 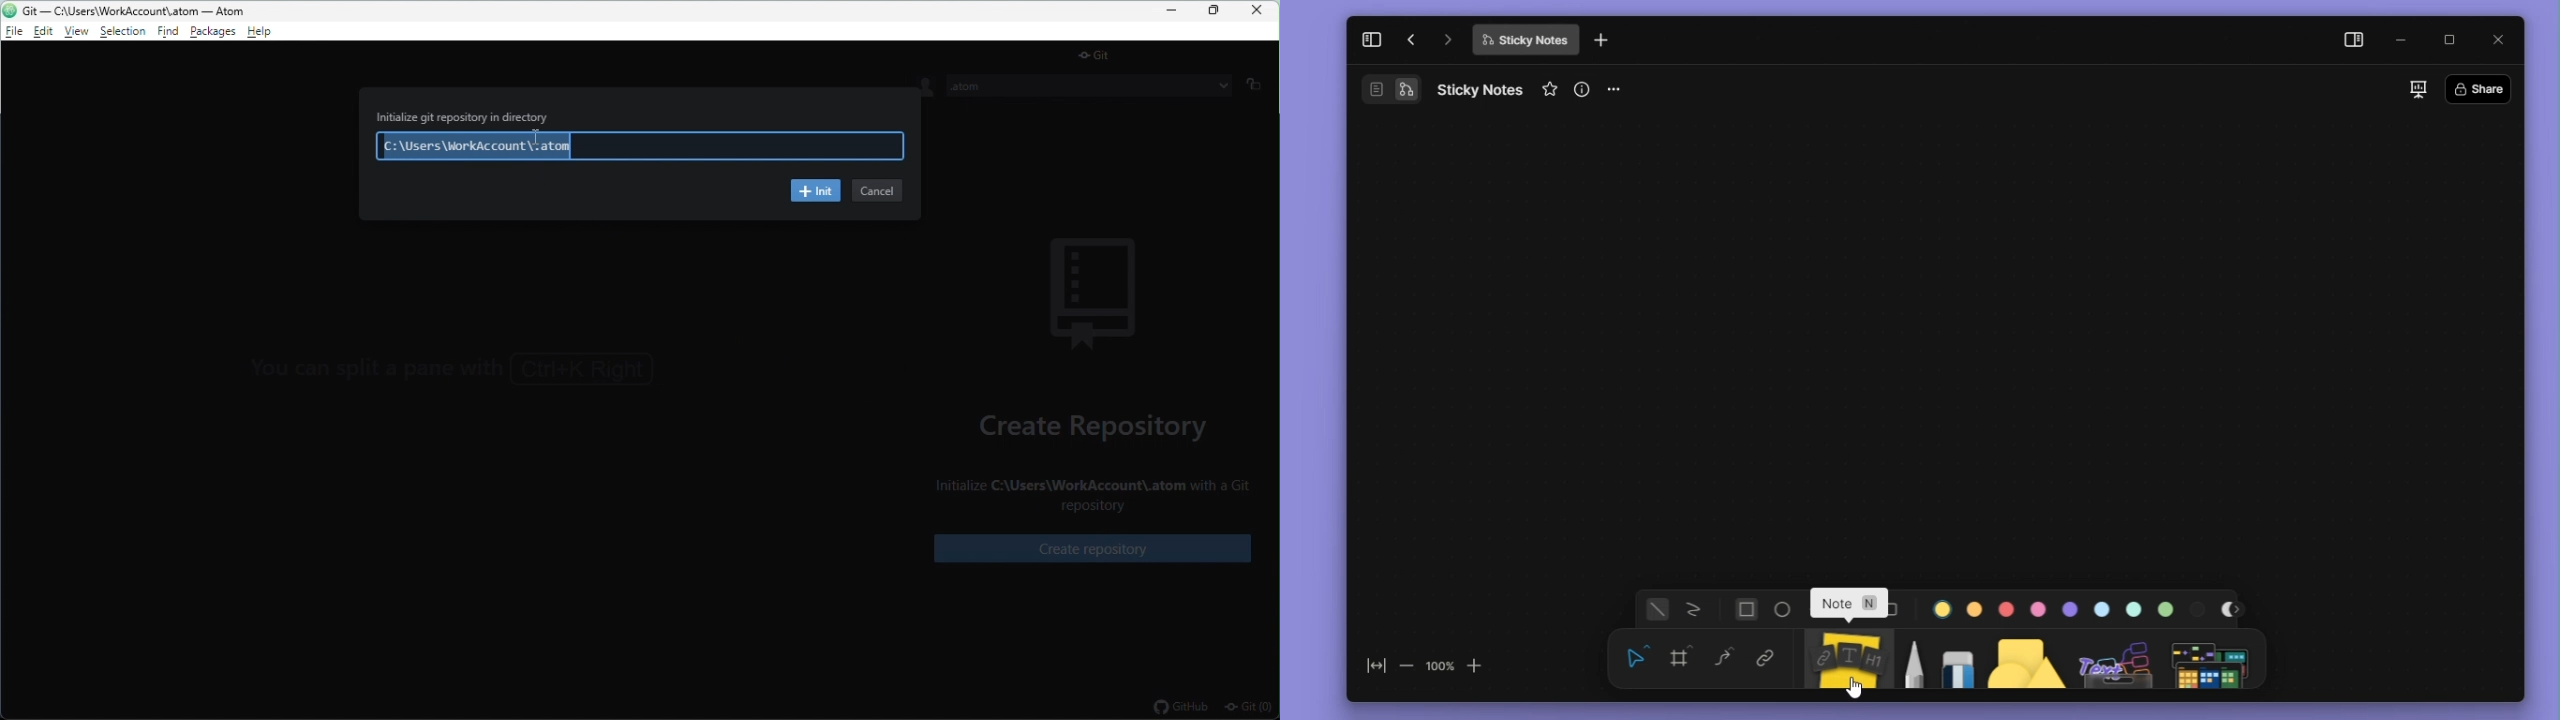 What do you see at coordinates (1369, 659) in the screenshot?
I see `fit to screen` at bounding box center [1369, 659].